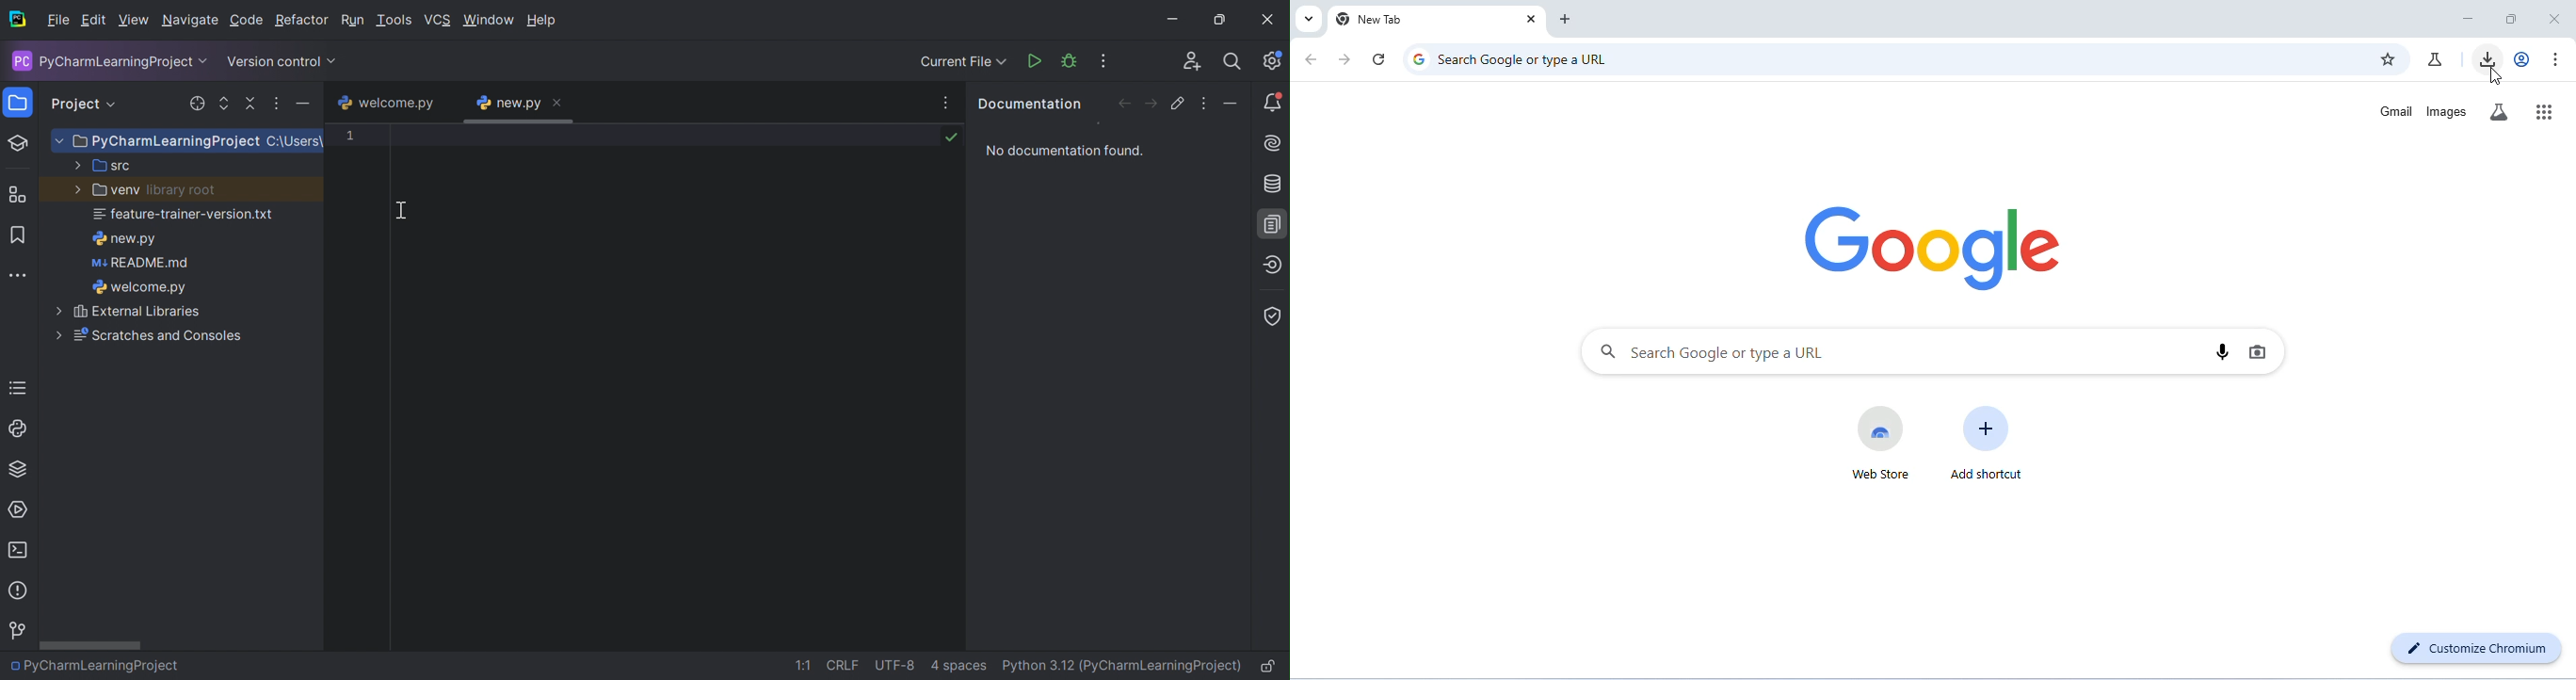 The width and height of the screenshot is (2576, 700). What do you see at coordinates (90, 645) in the screenshot?
I see `Scroll bar` at bounding box center [90, 645].